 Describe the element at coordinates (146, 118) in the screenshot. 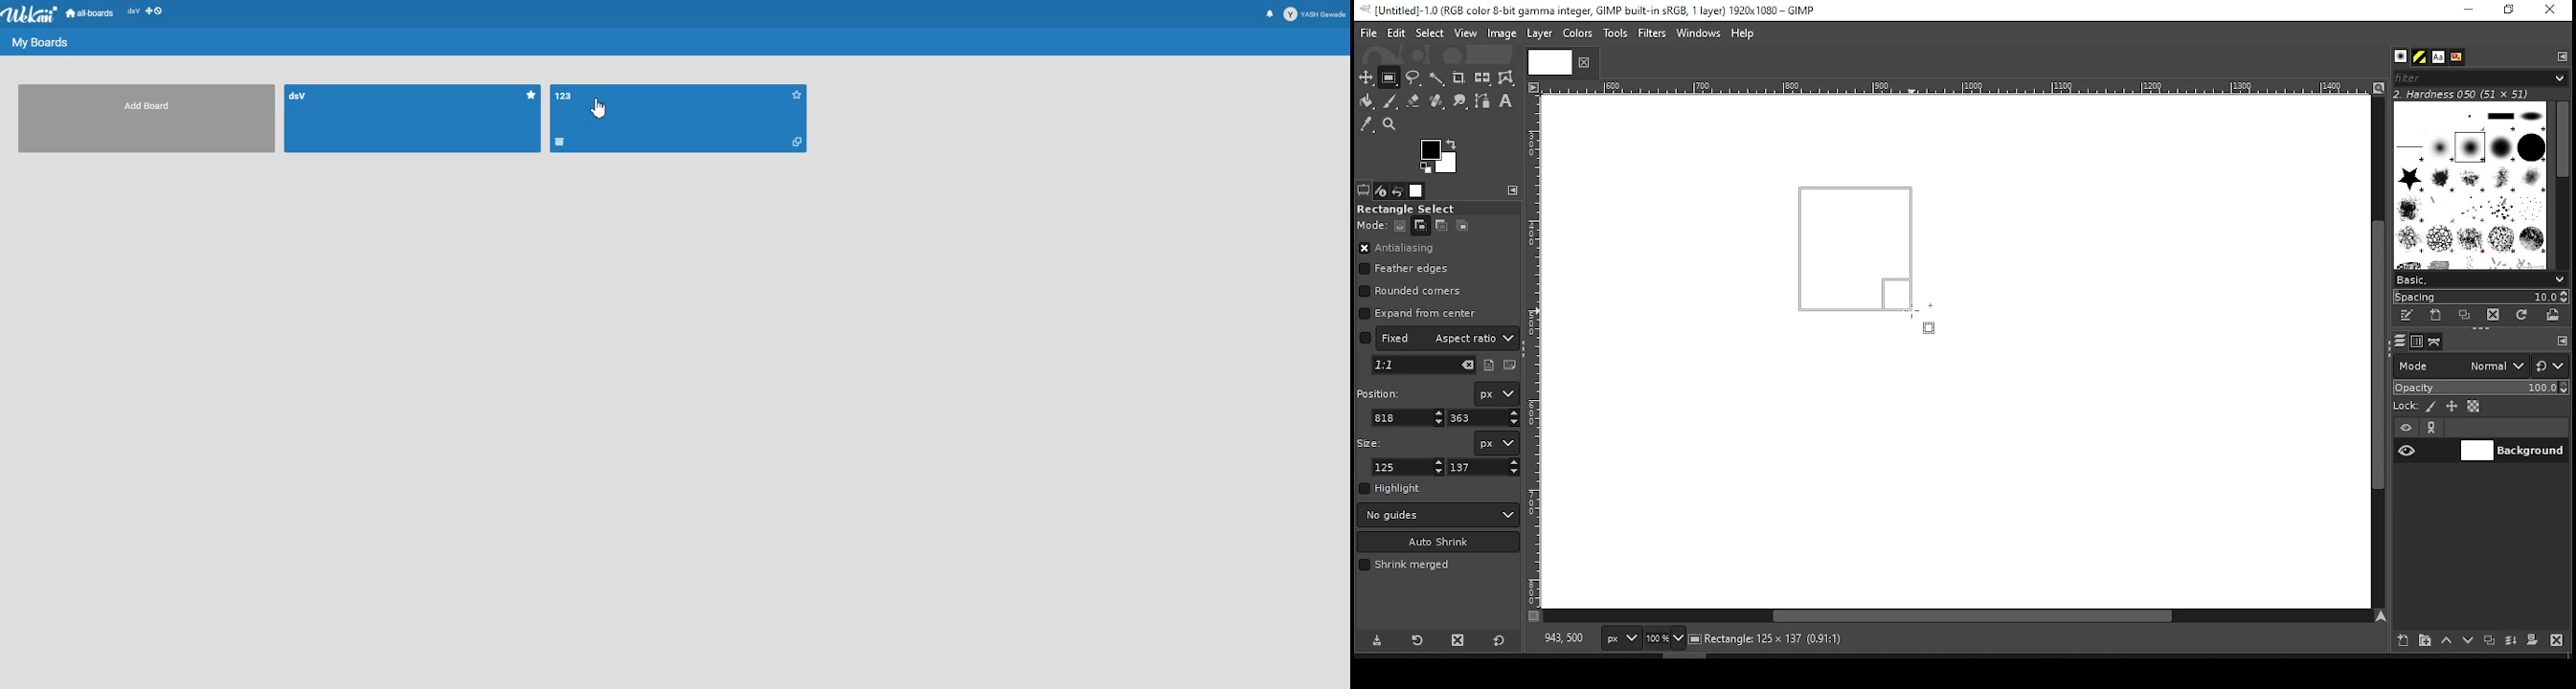

I see `Add Board` at that location.